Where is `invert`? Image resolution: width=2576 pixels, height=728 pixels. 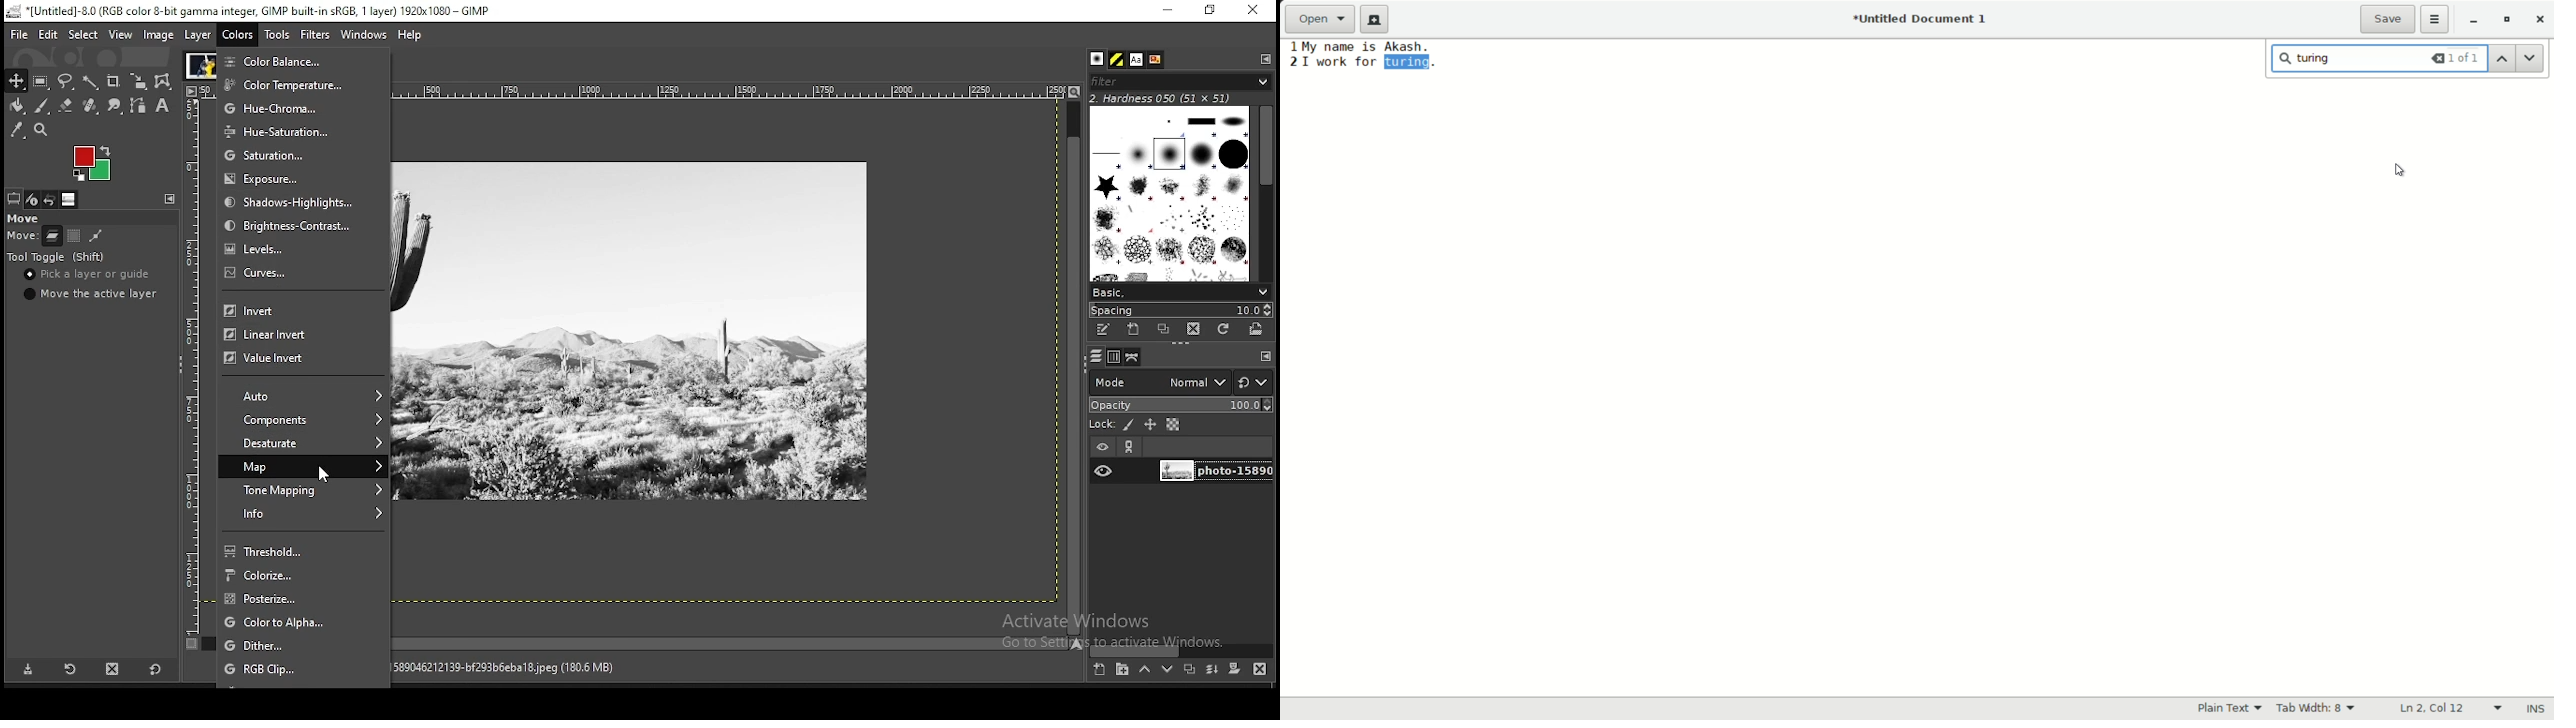
invert is located at coordinates (295, 311).